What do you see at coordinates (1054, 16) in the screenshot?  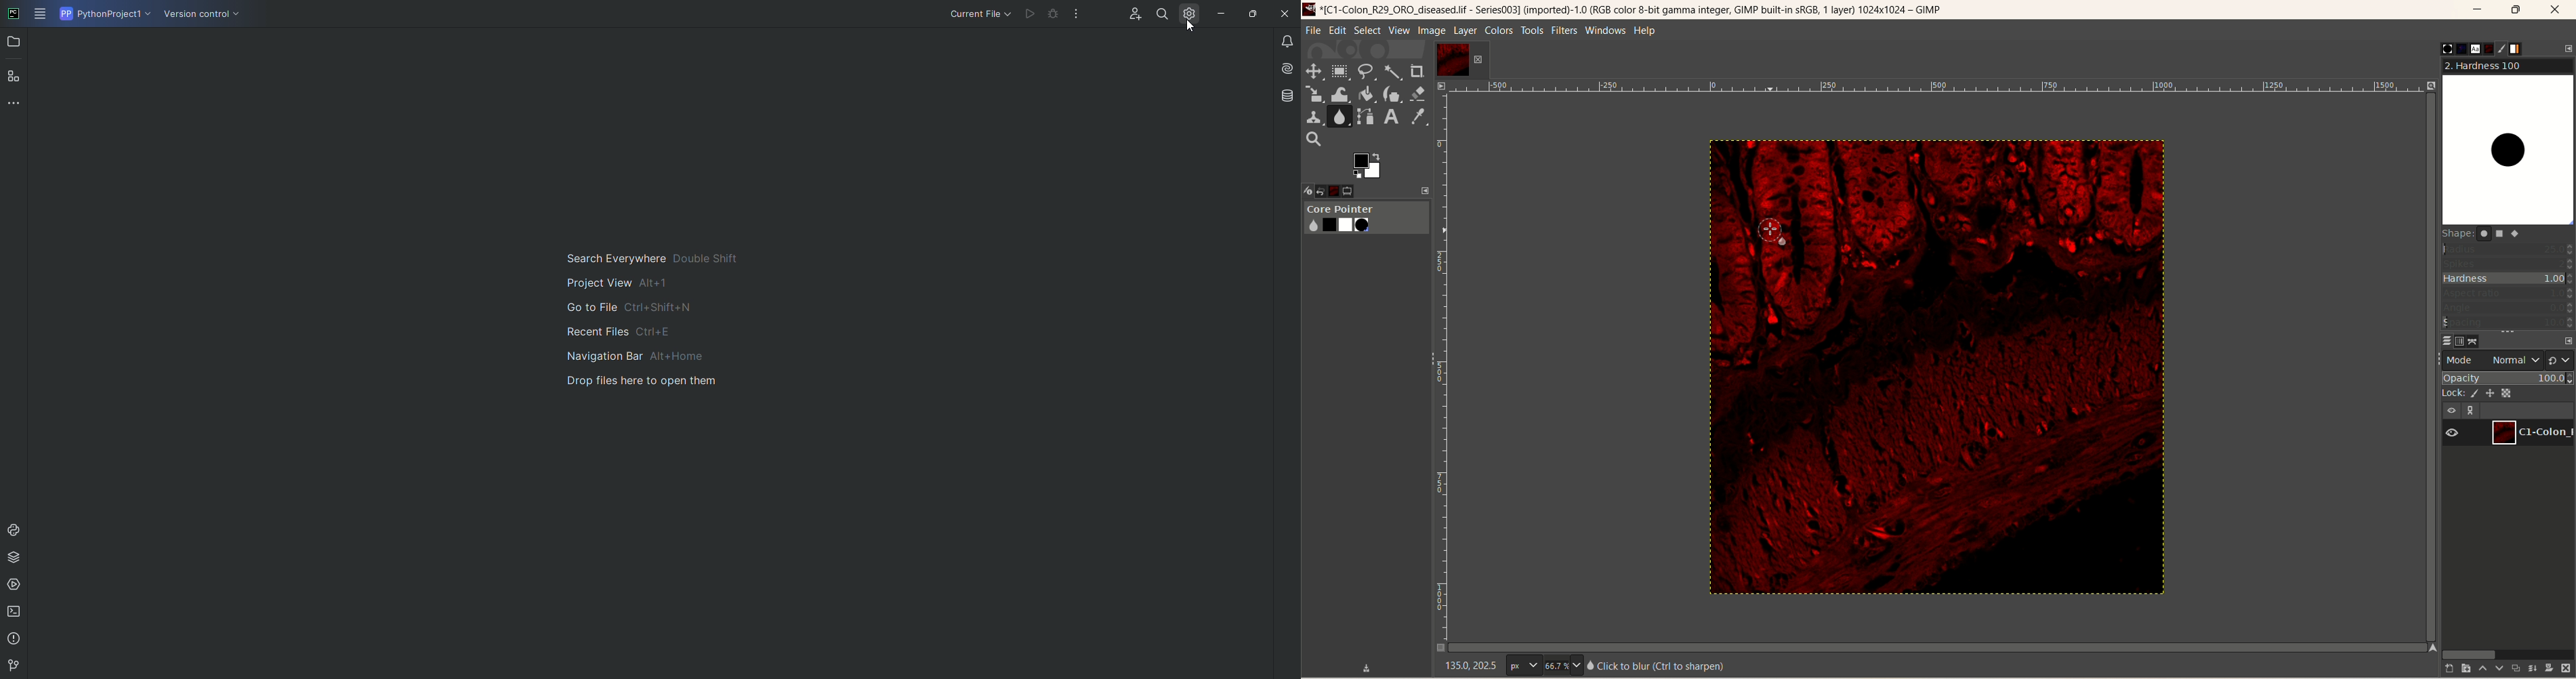 I see `debug` at bounding box center [1054, 16].